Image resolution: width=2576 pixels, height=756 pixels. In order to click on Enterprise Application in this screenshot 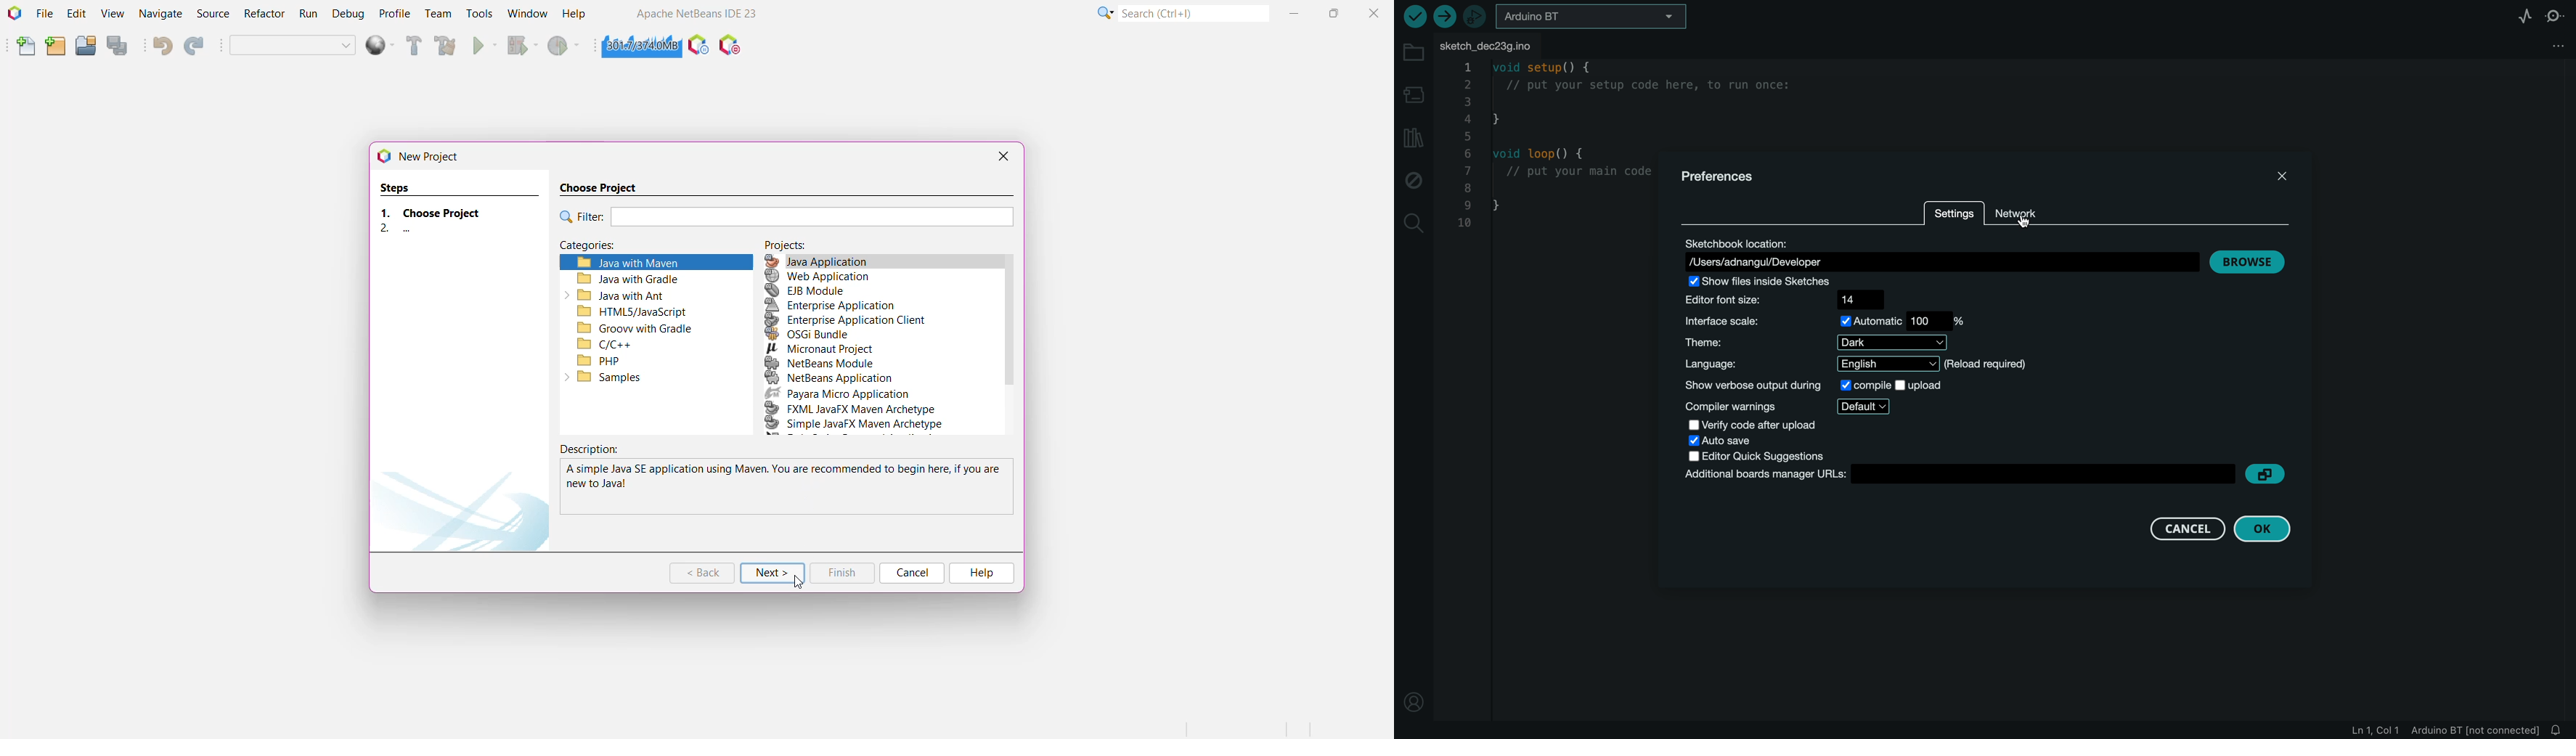, I will do `click(876, 308)`.